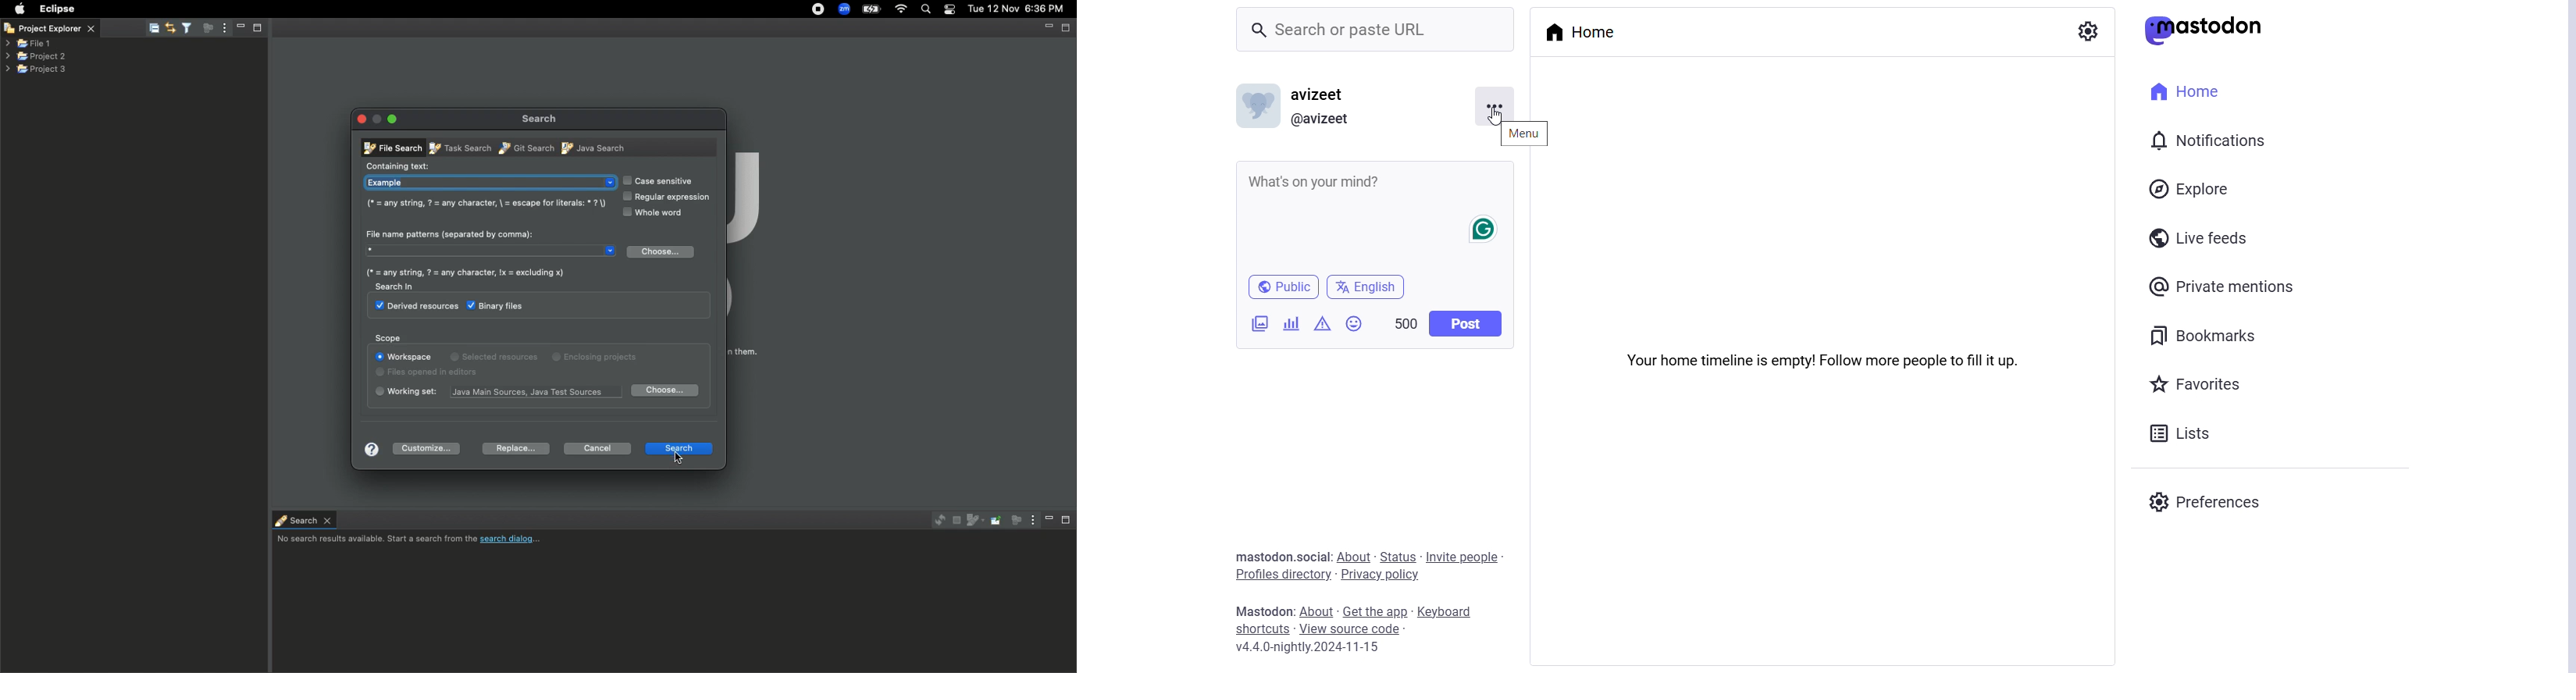 This screenshot has height=700, width=2576. Describe the element at coordinates (390, 147) in the screenshot. I see `File search` at that location.